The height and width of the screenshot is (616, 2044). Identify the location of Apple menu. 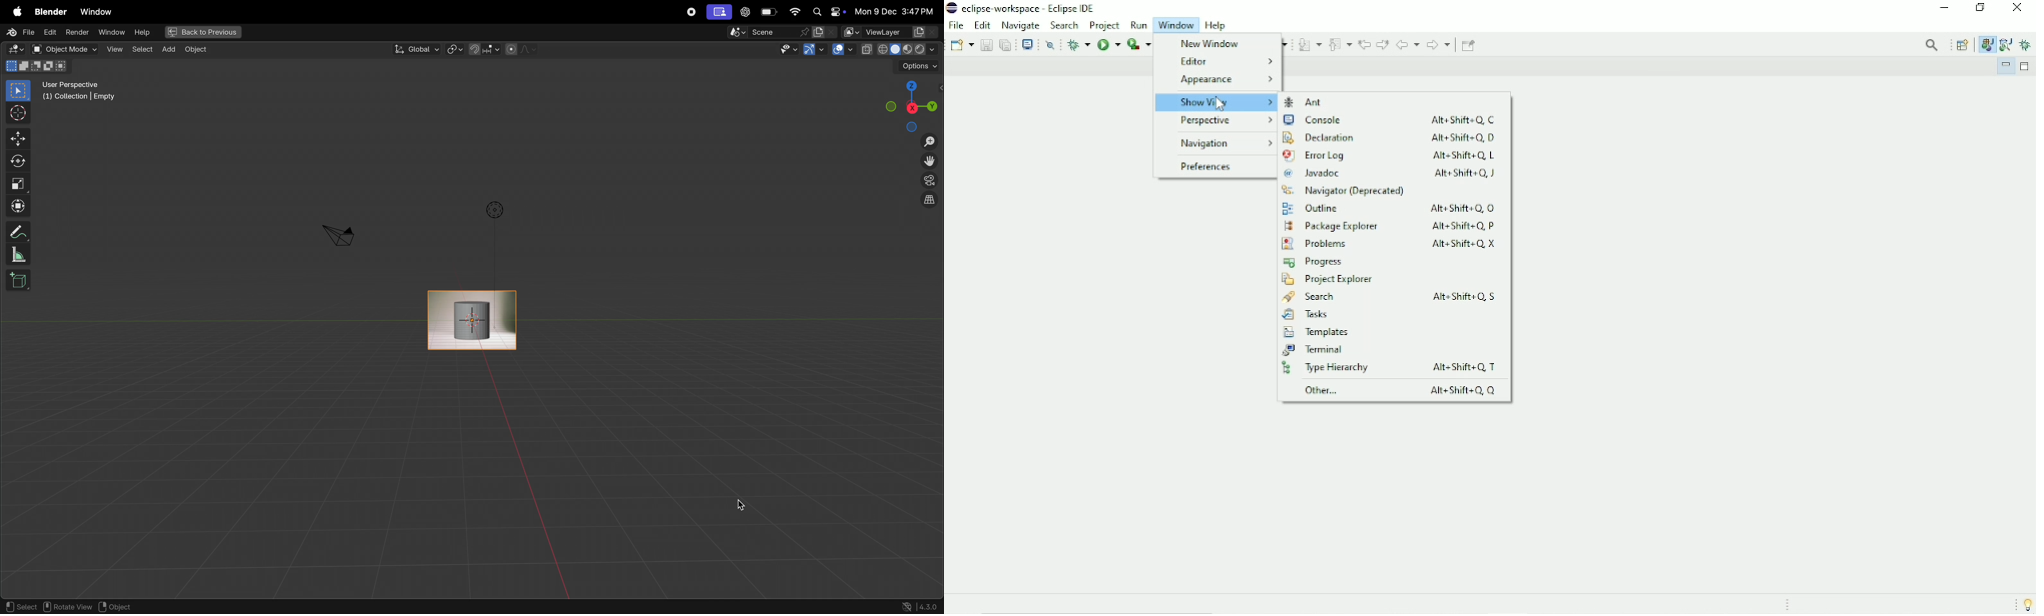
(14, 10).